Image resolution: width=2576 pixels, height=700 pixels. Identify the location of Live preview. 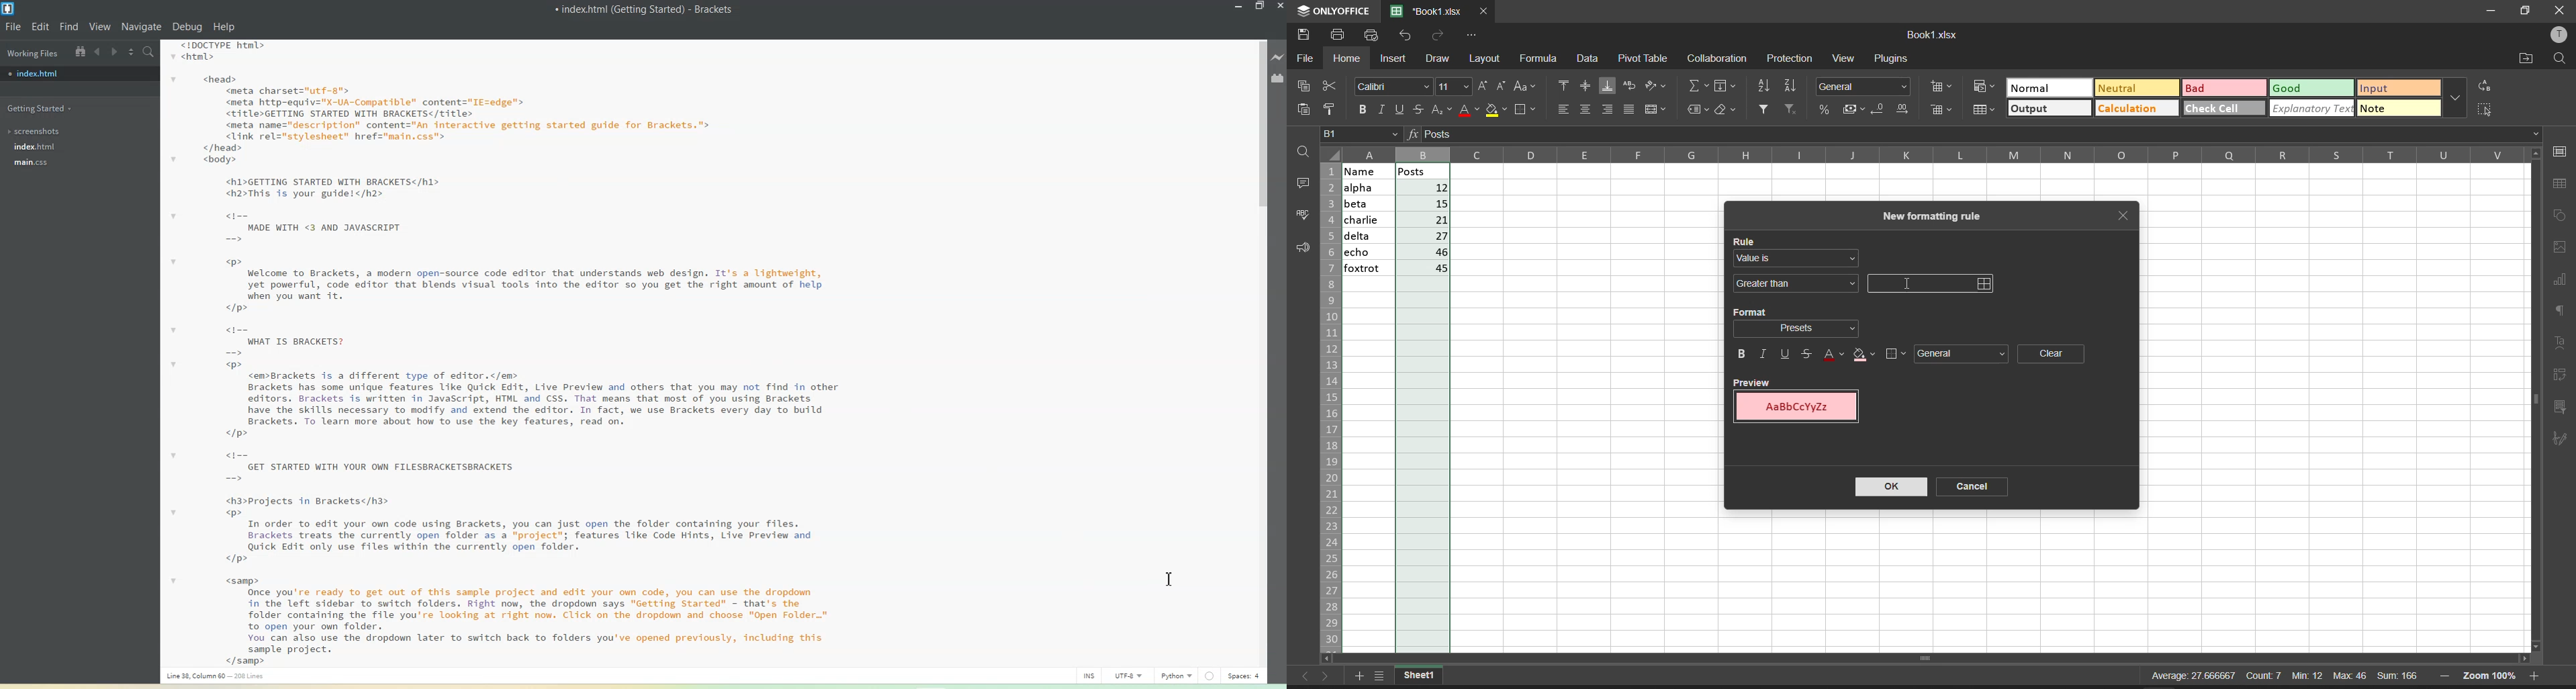
(1279, 56).